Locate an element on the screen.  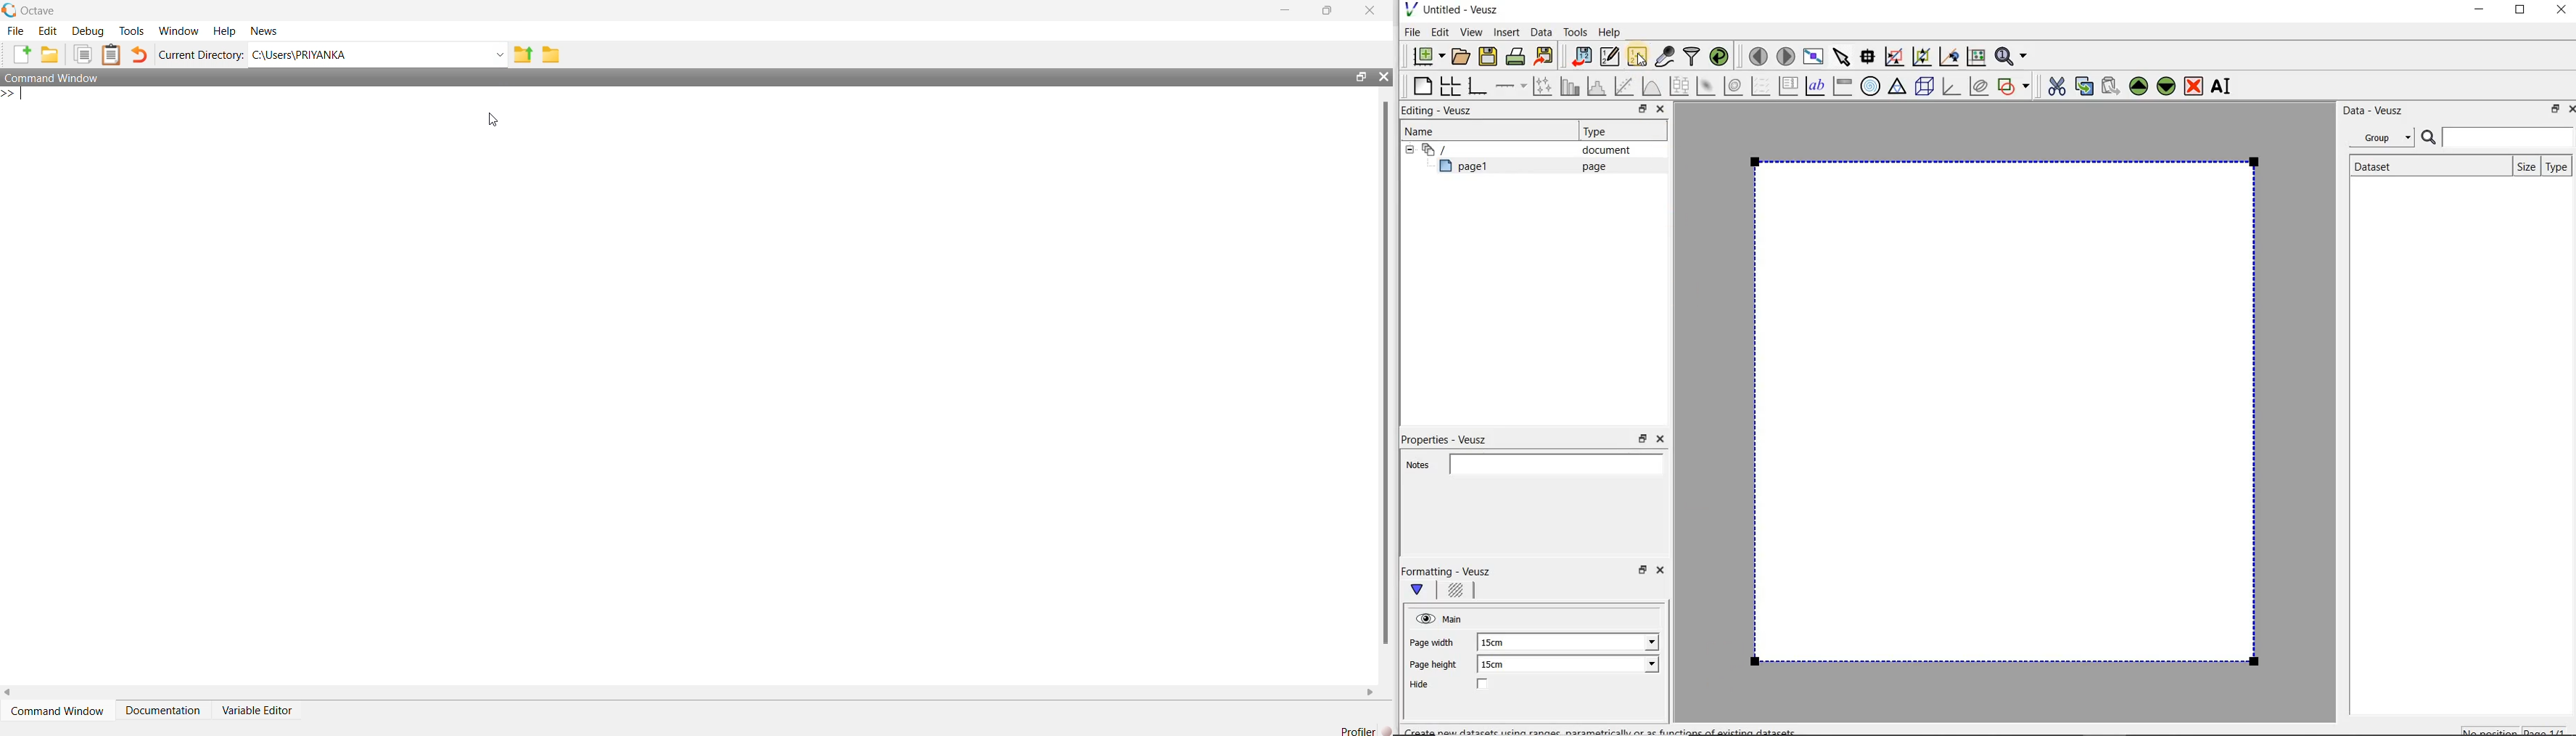
move to the next page is located at coordinates (1786, 56).